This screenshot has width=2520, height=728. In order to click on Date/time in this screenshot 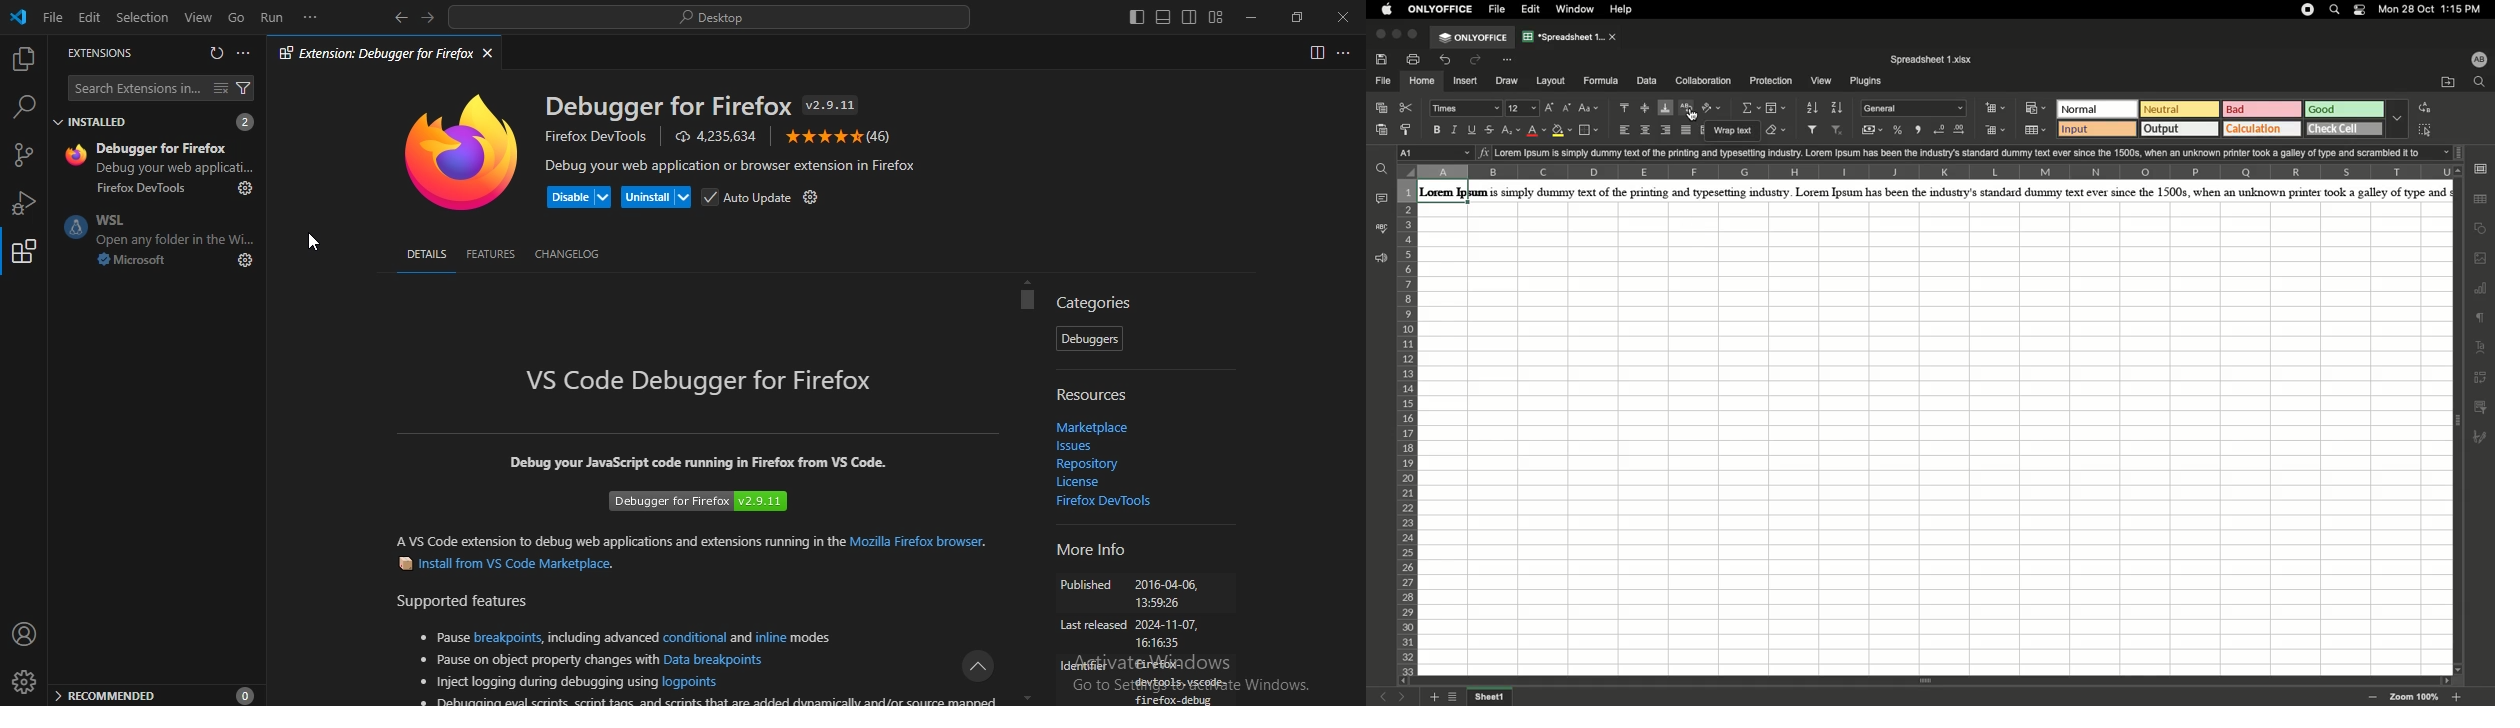, I will do `click(2436, 10)`.